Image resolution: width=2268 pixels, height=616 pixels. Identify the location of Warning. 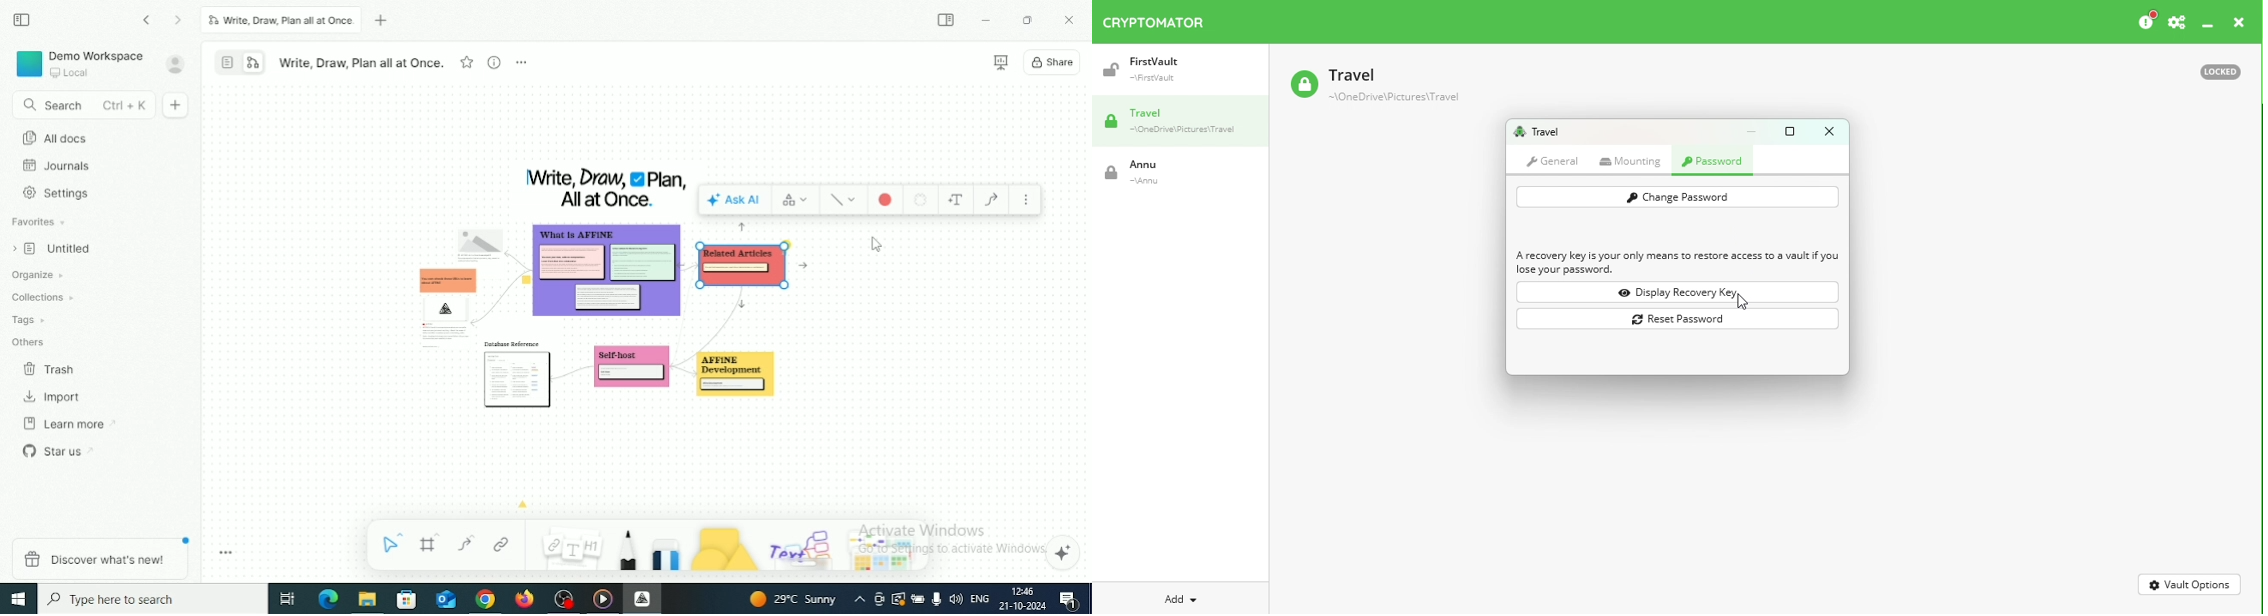
(898, 599).